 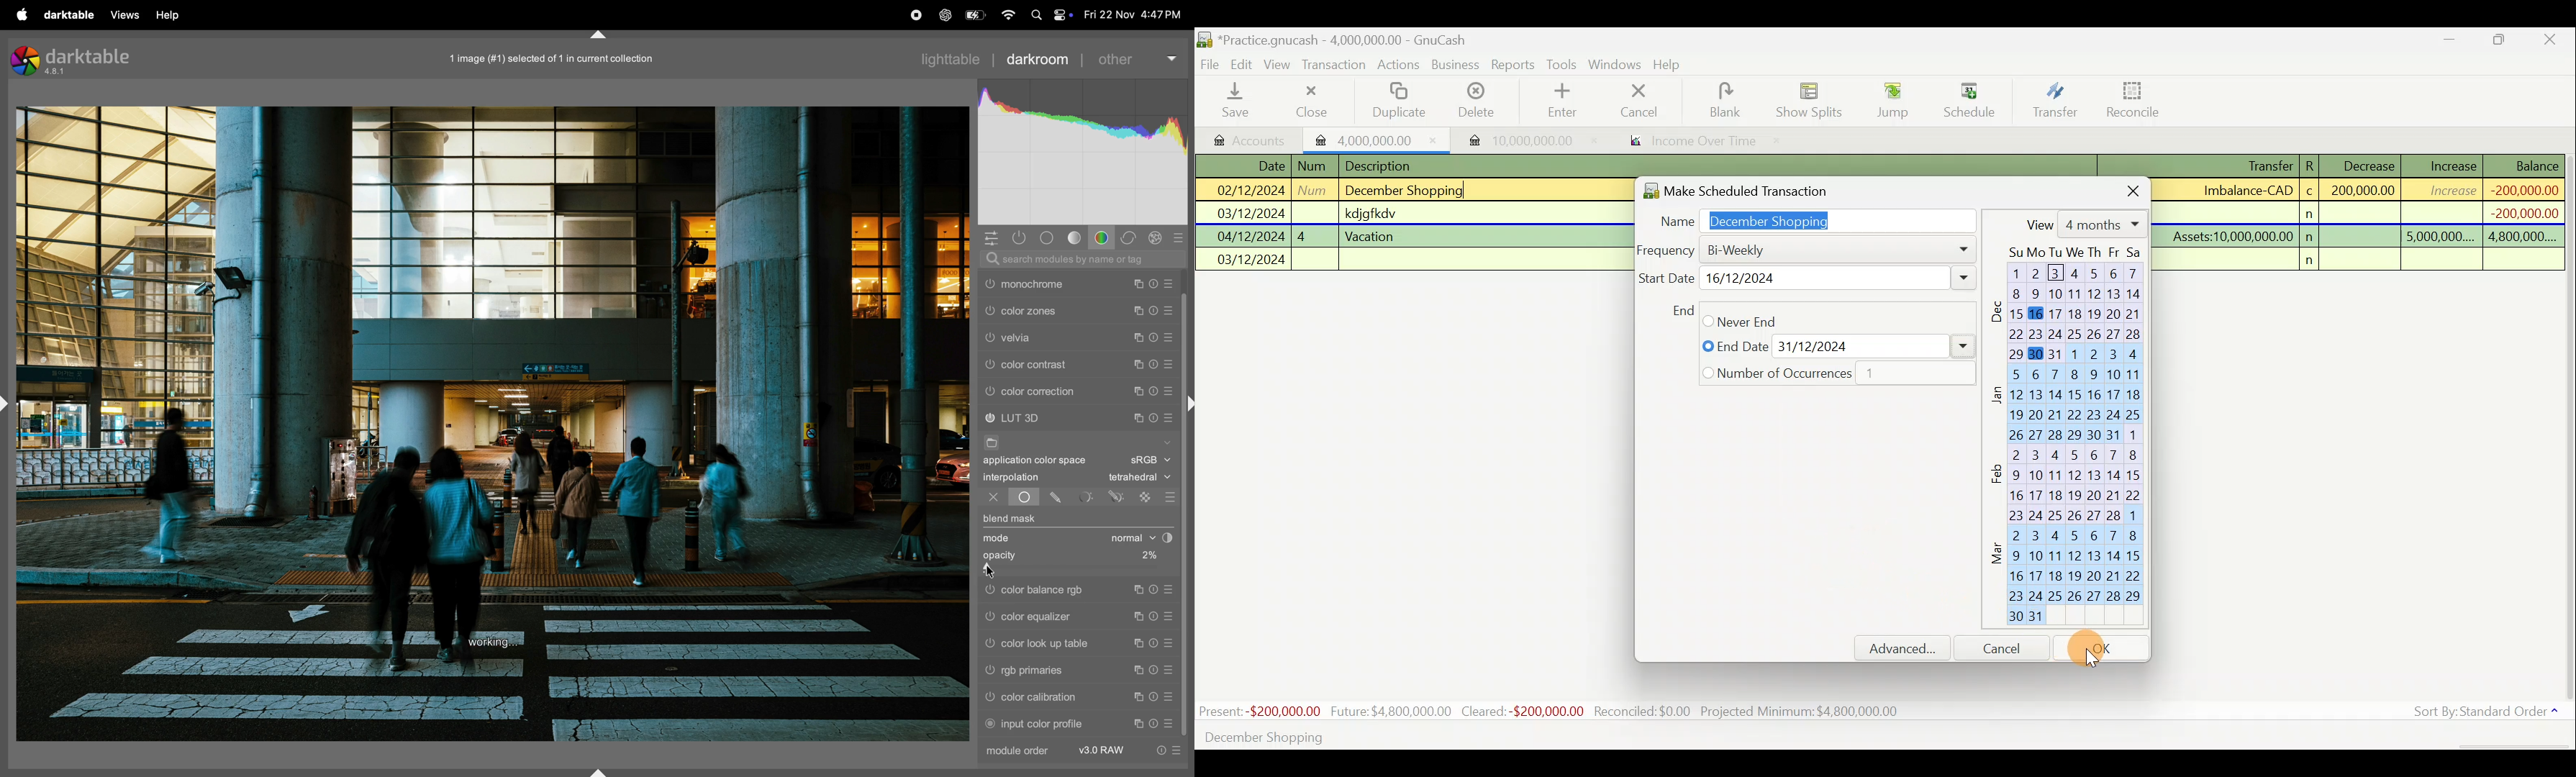 What do you see at coordinates (1052, 643) in the screenshot?
I see `color look up table` at bounding box center [1052, 643].